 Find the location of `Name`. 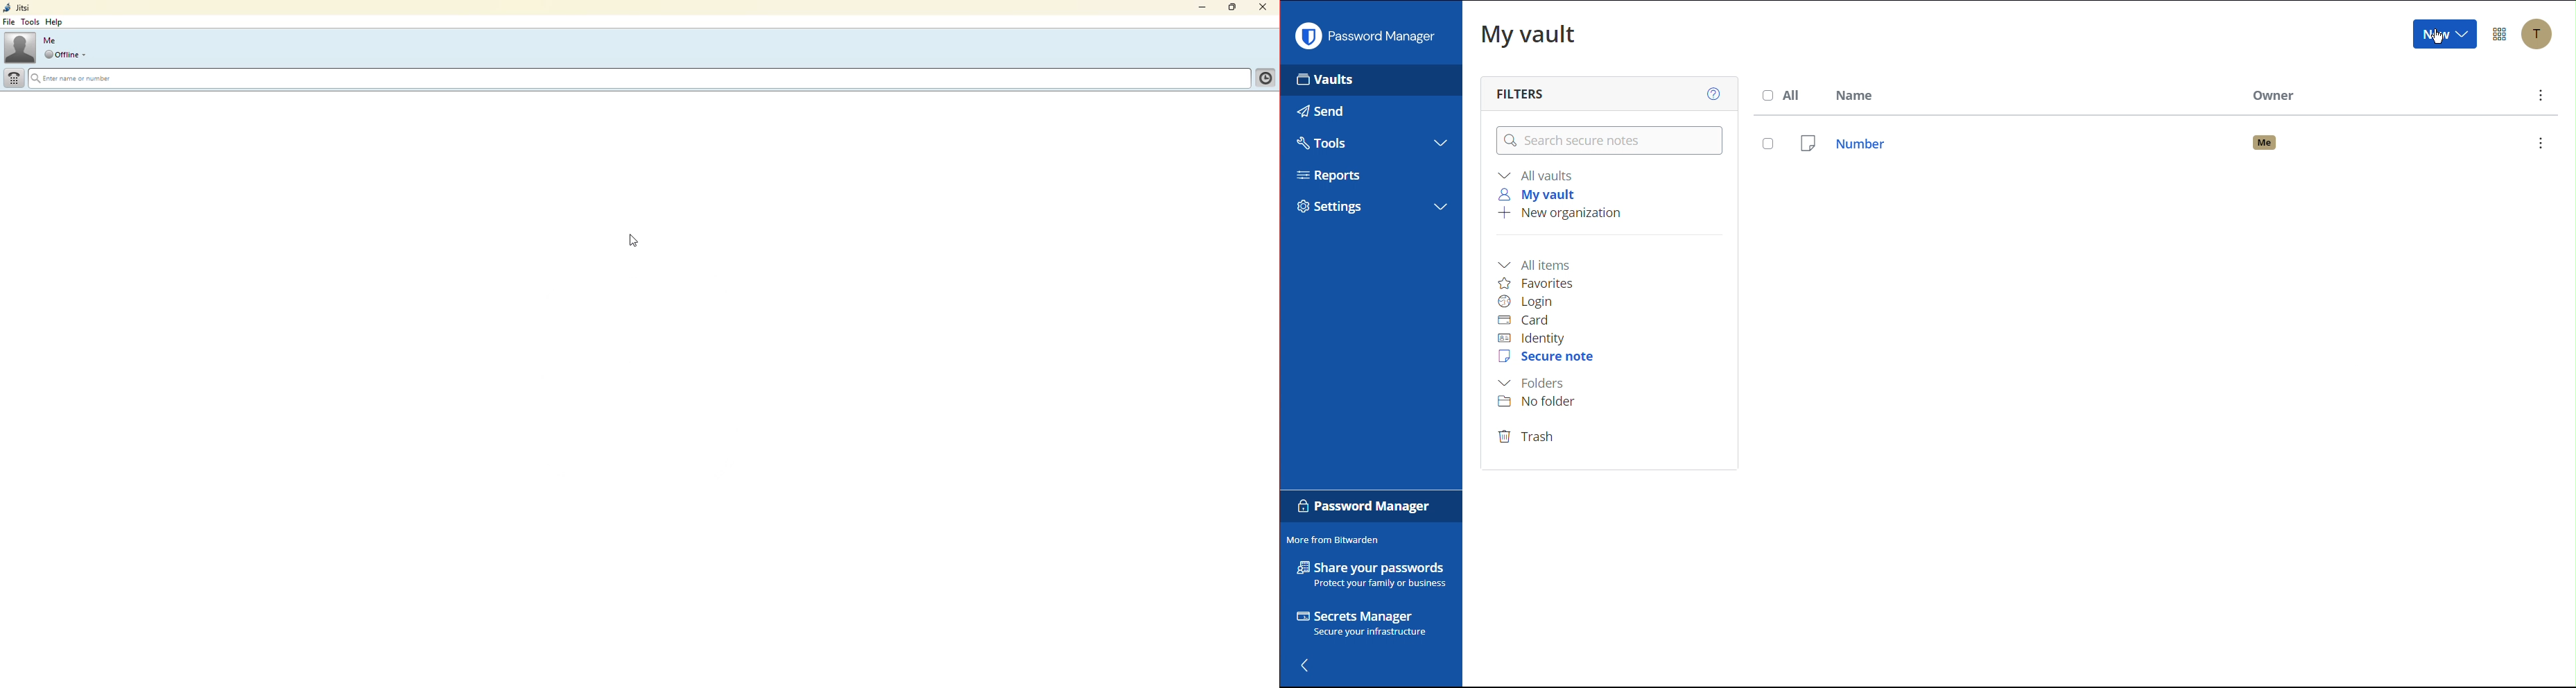

Name is located at coordinates (1858, 94).